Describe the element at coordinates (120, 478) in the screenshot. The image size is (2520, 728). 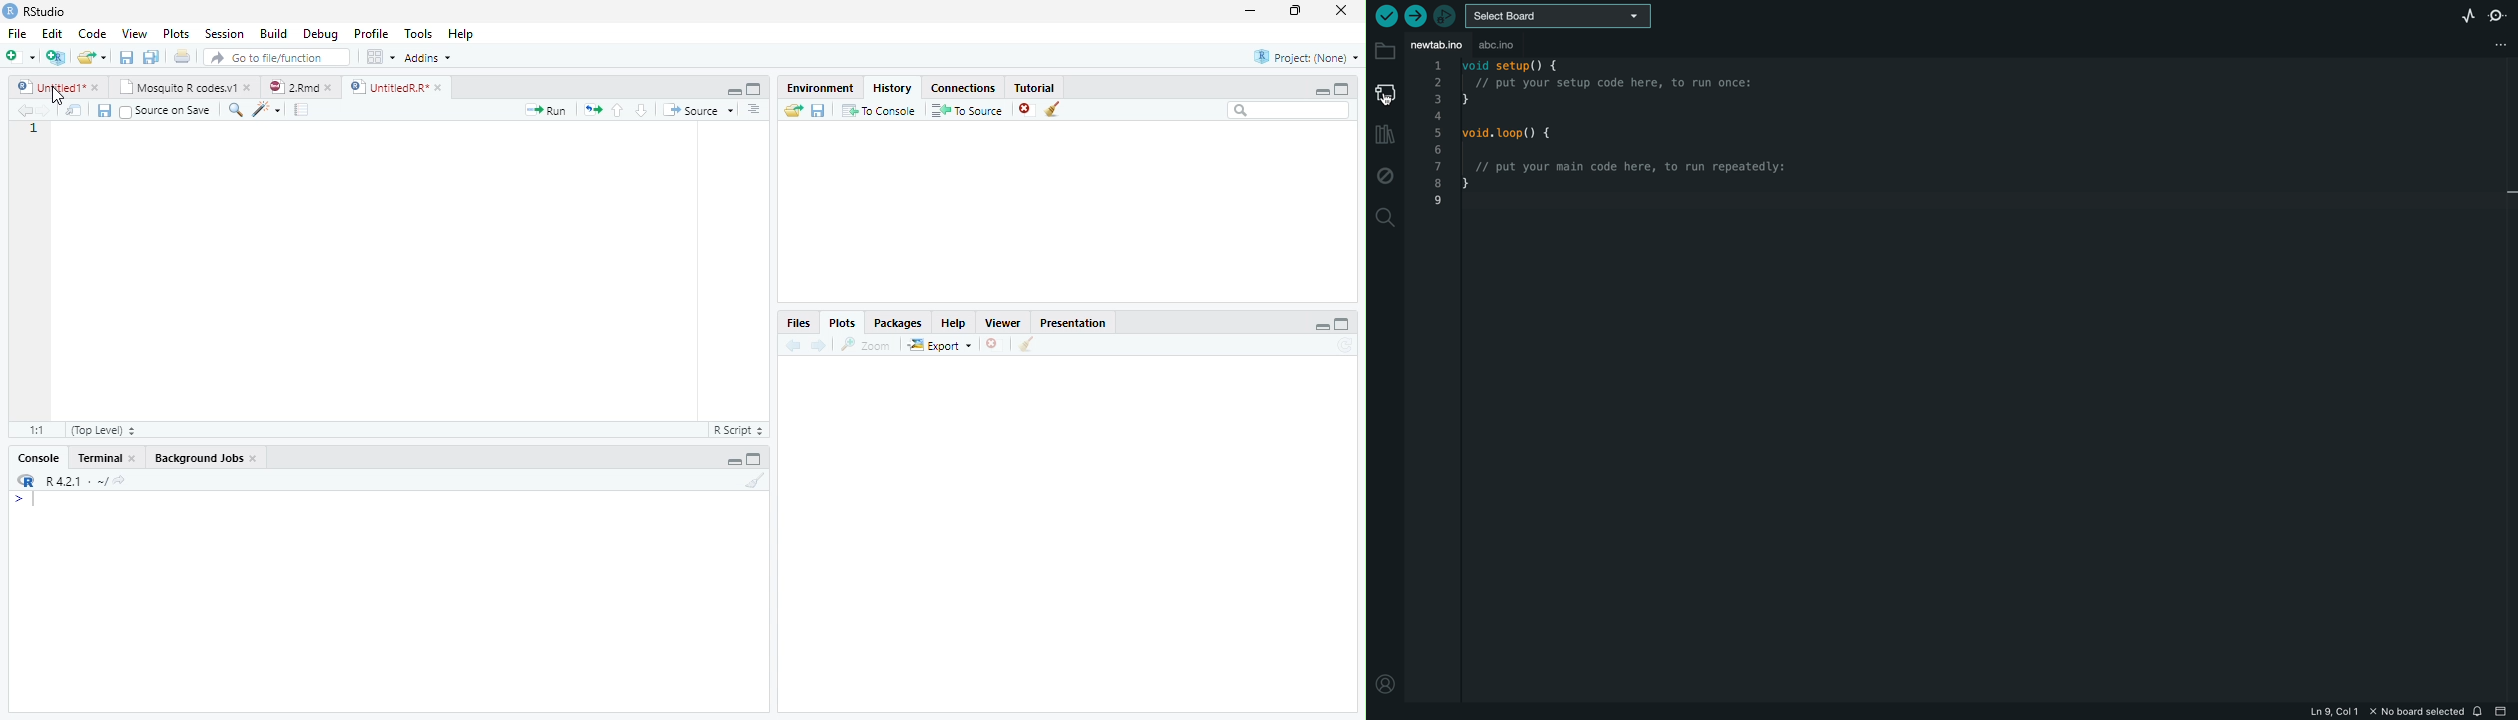
I see `View the current working directory` at that location.